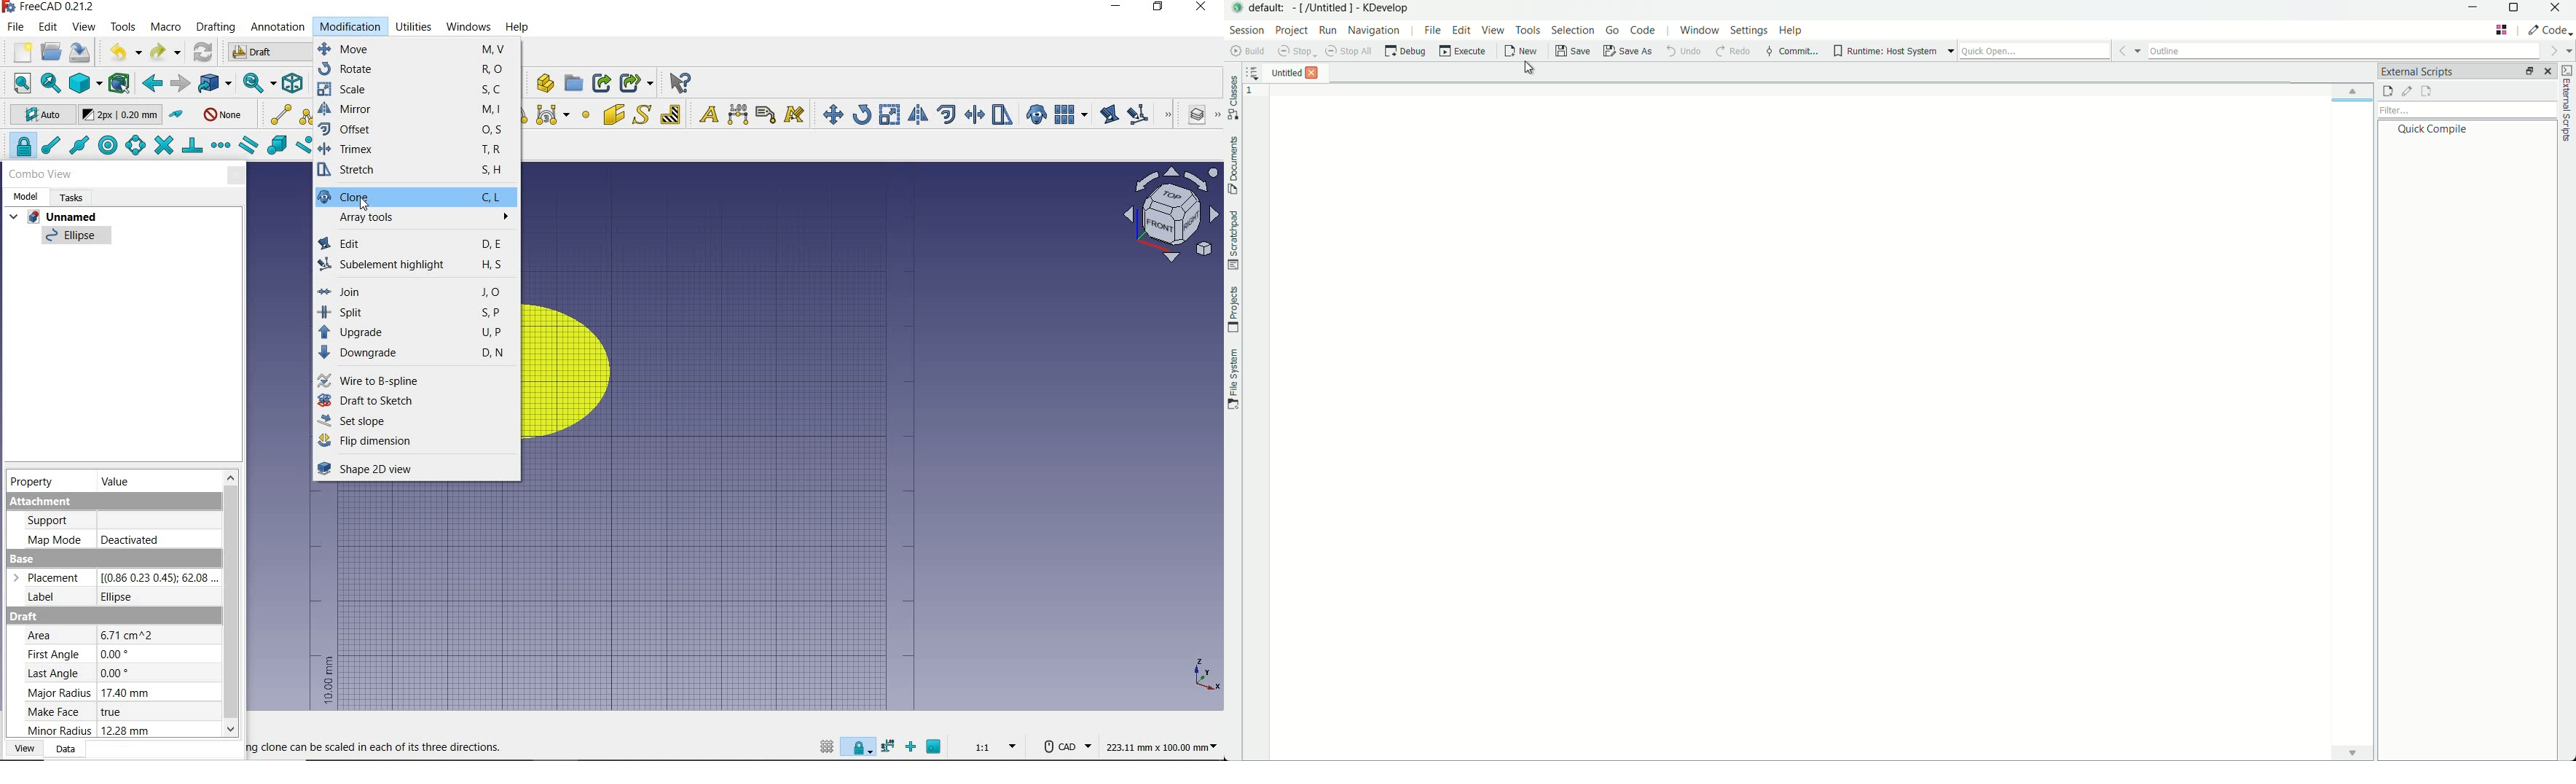 This screenshot has height=784, width=2576. What do you see at coordinates (120, 85) in the screenshot?
I see `bounding box` at bounding box center [120, 85].